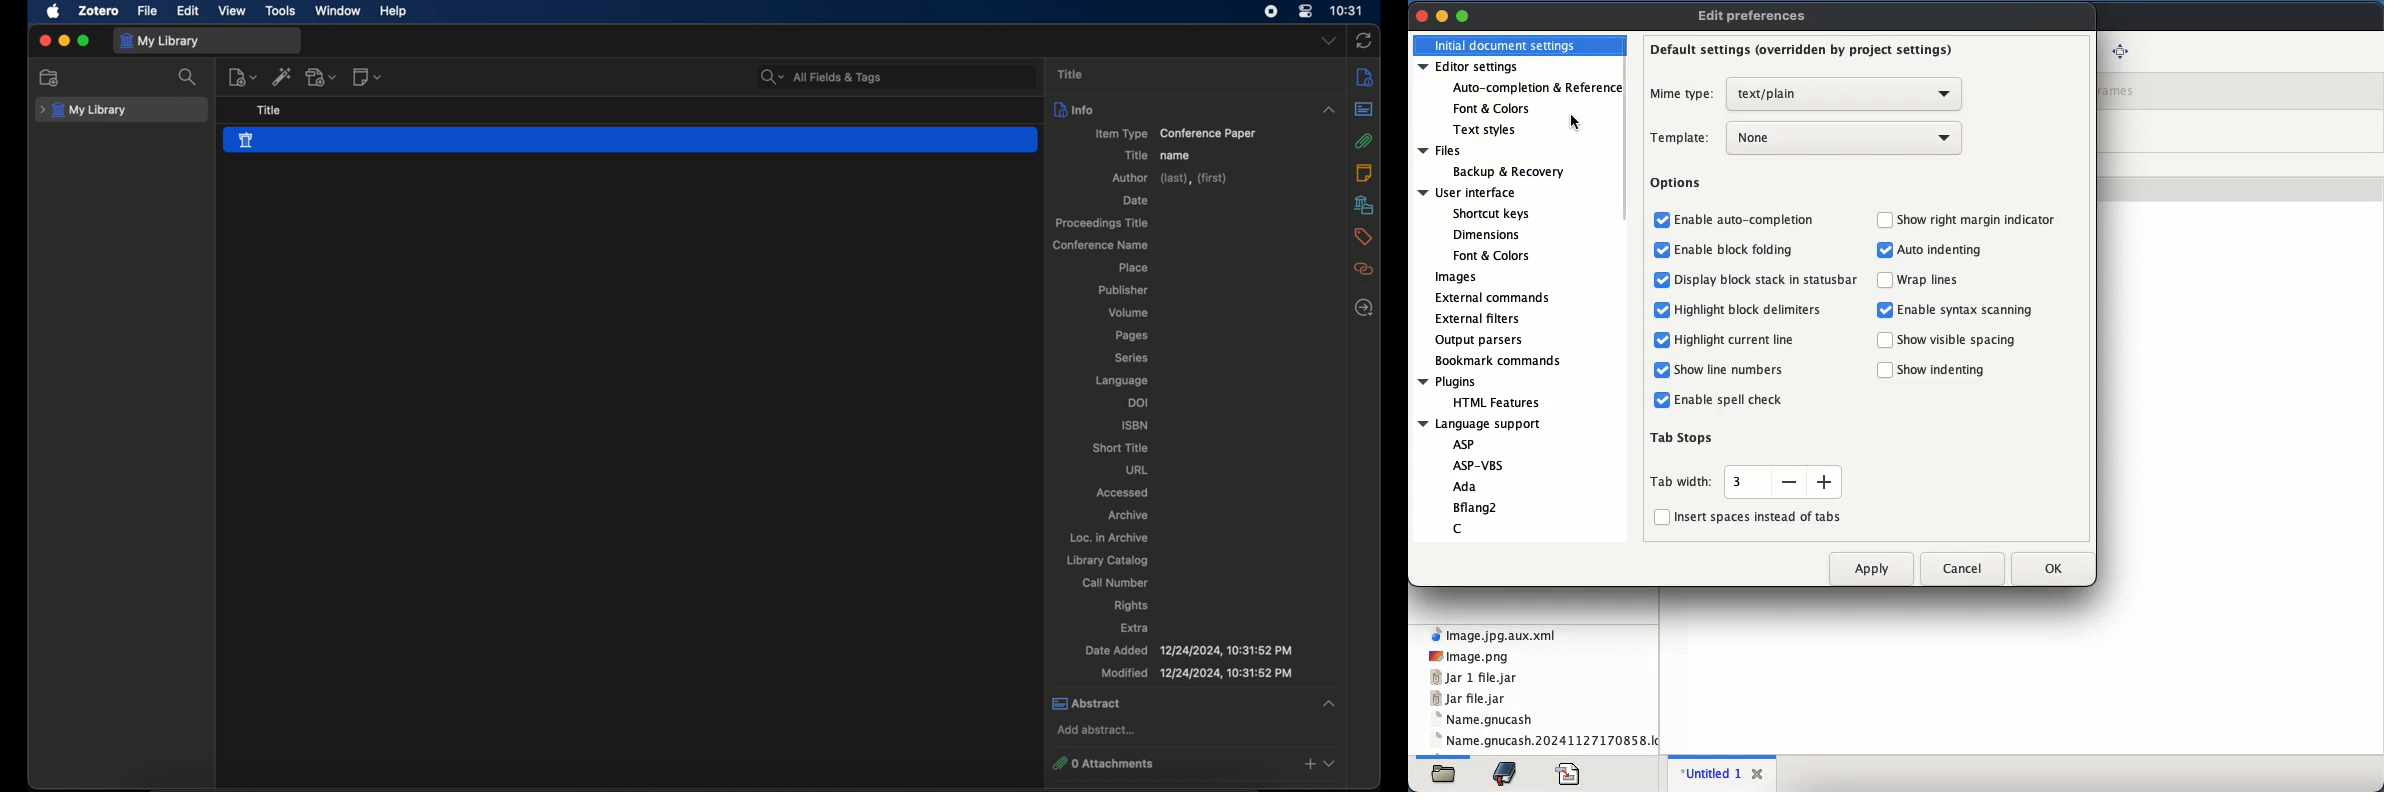  Describe the element at coordinates (161, 42) in the screenshot. I see `my library` at that location.